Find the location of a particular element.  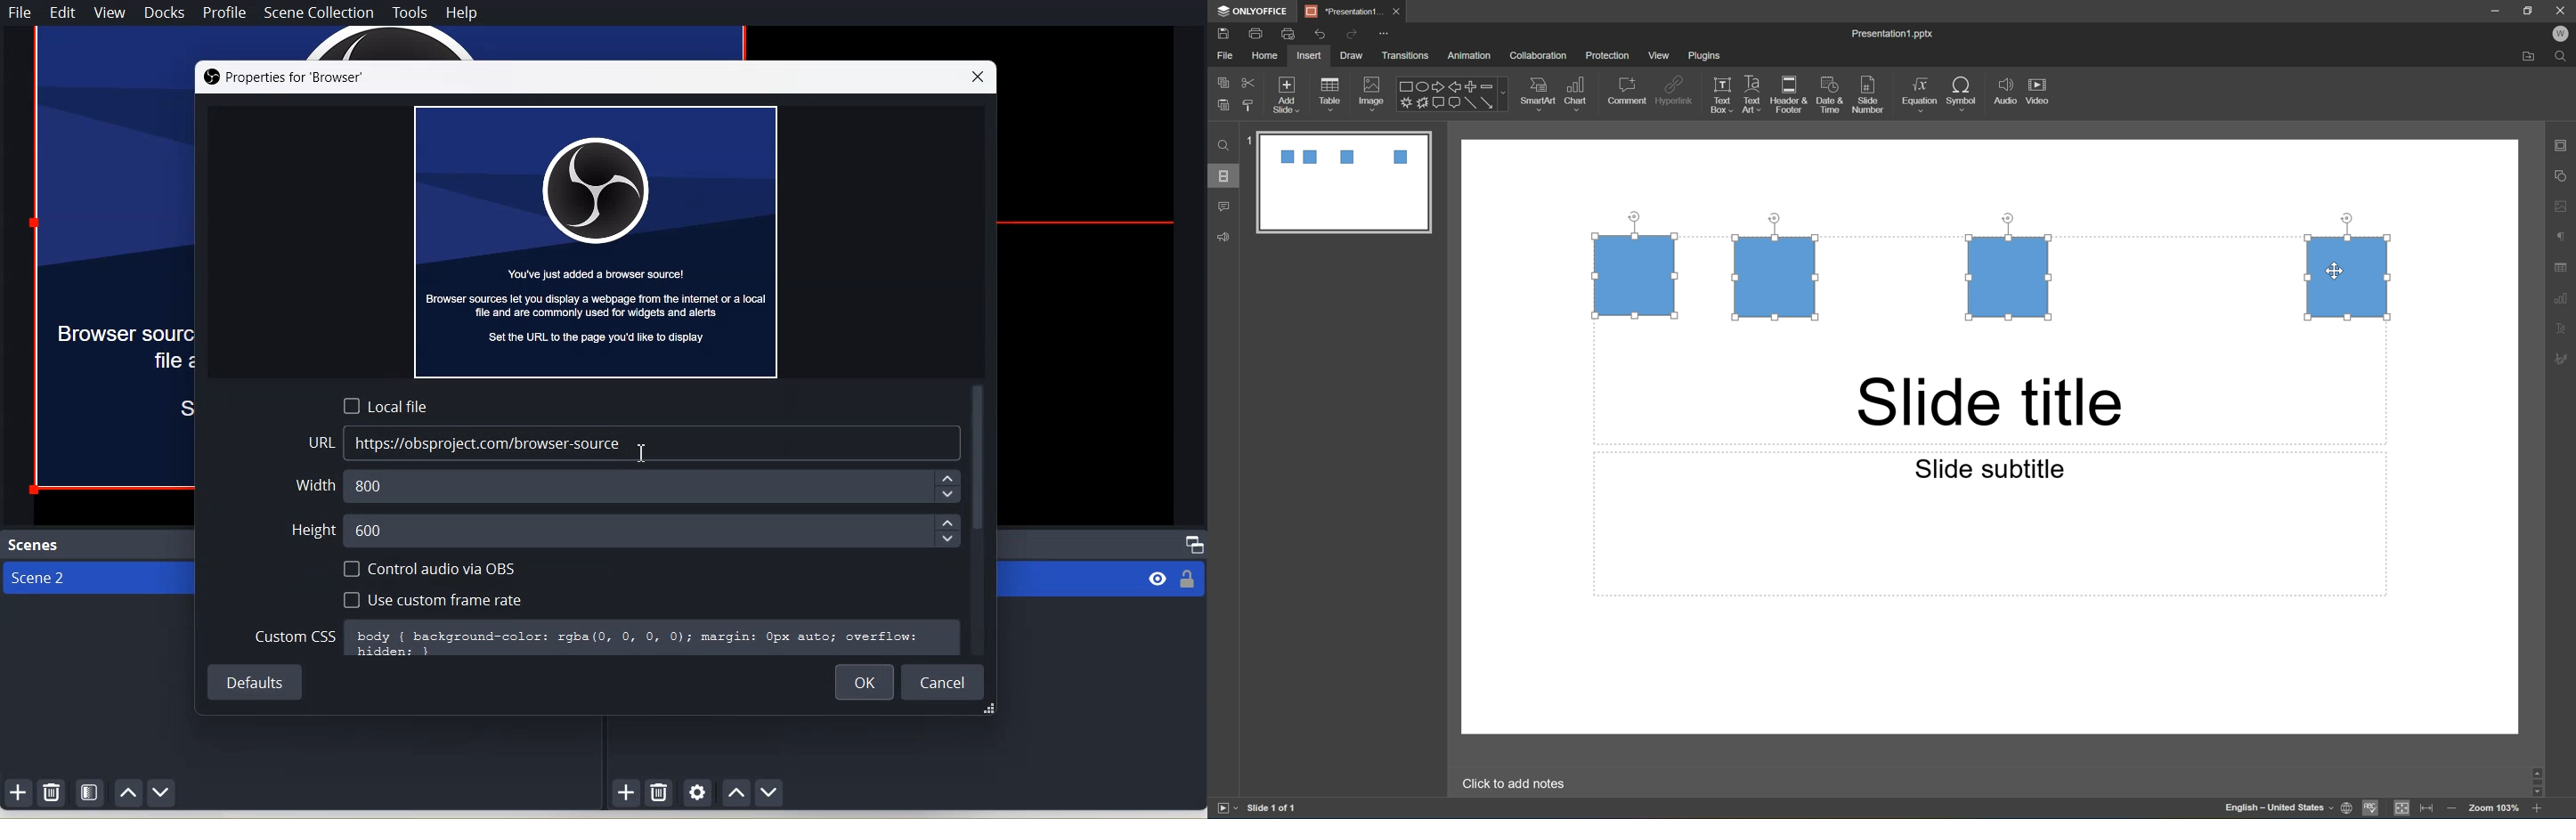

Remove selected Scene is located at coordinates (53, 793).